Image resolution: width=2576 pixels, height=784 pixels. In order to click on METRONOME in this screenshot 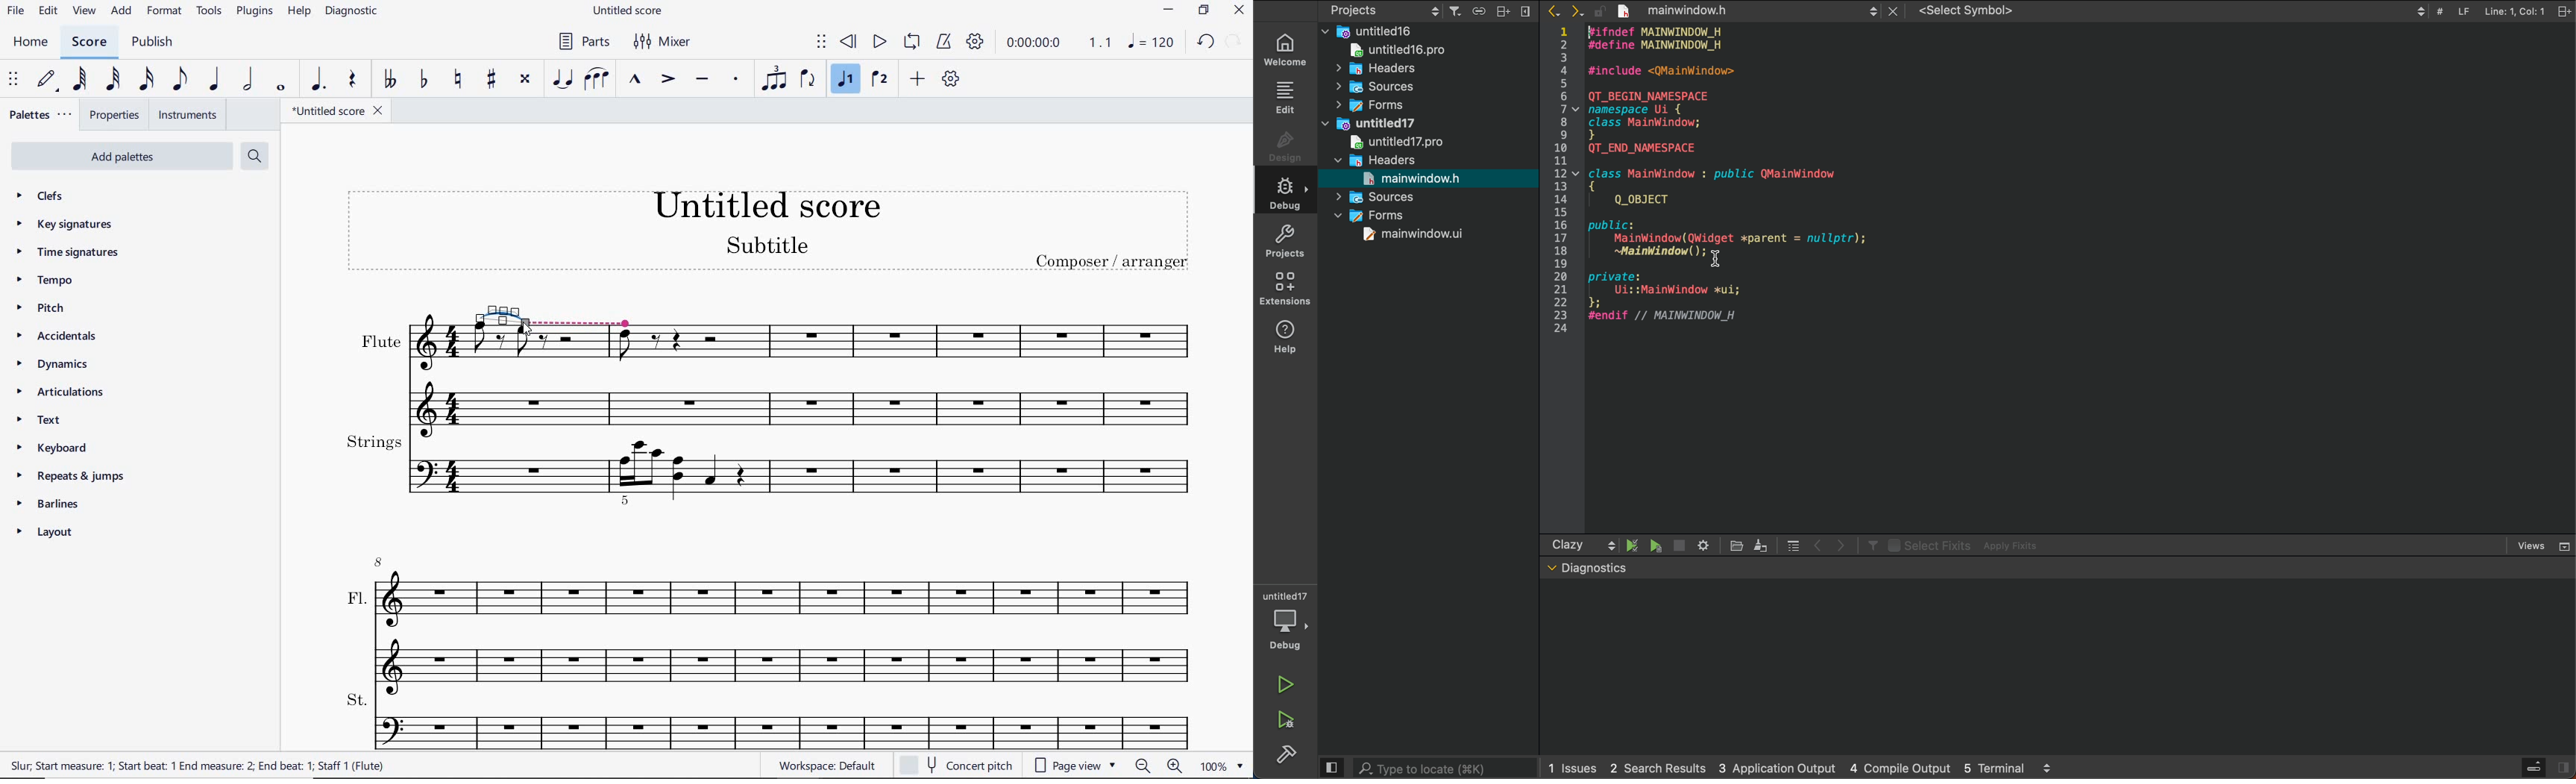, I will do `click(943, 43)`.